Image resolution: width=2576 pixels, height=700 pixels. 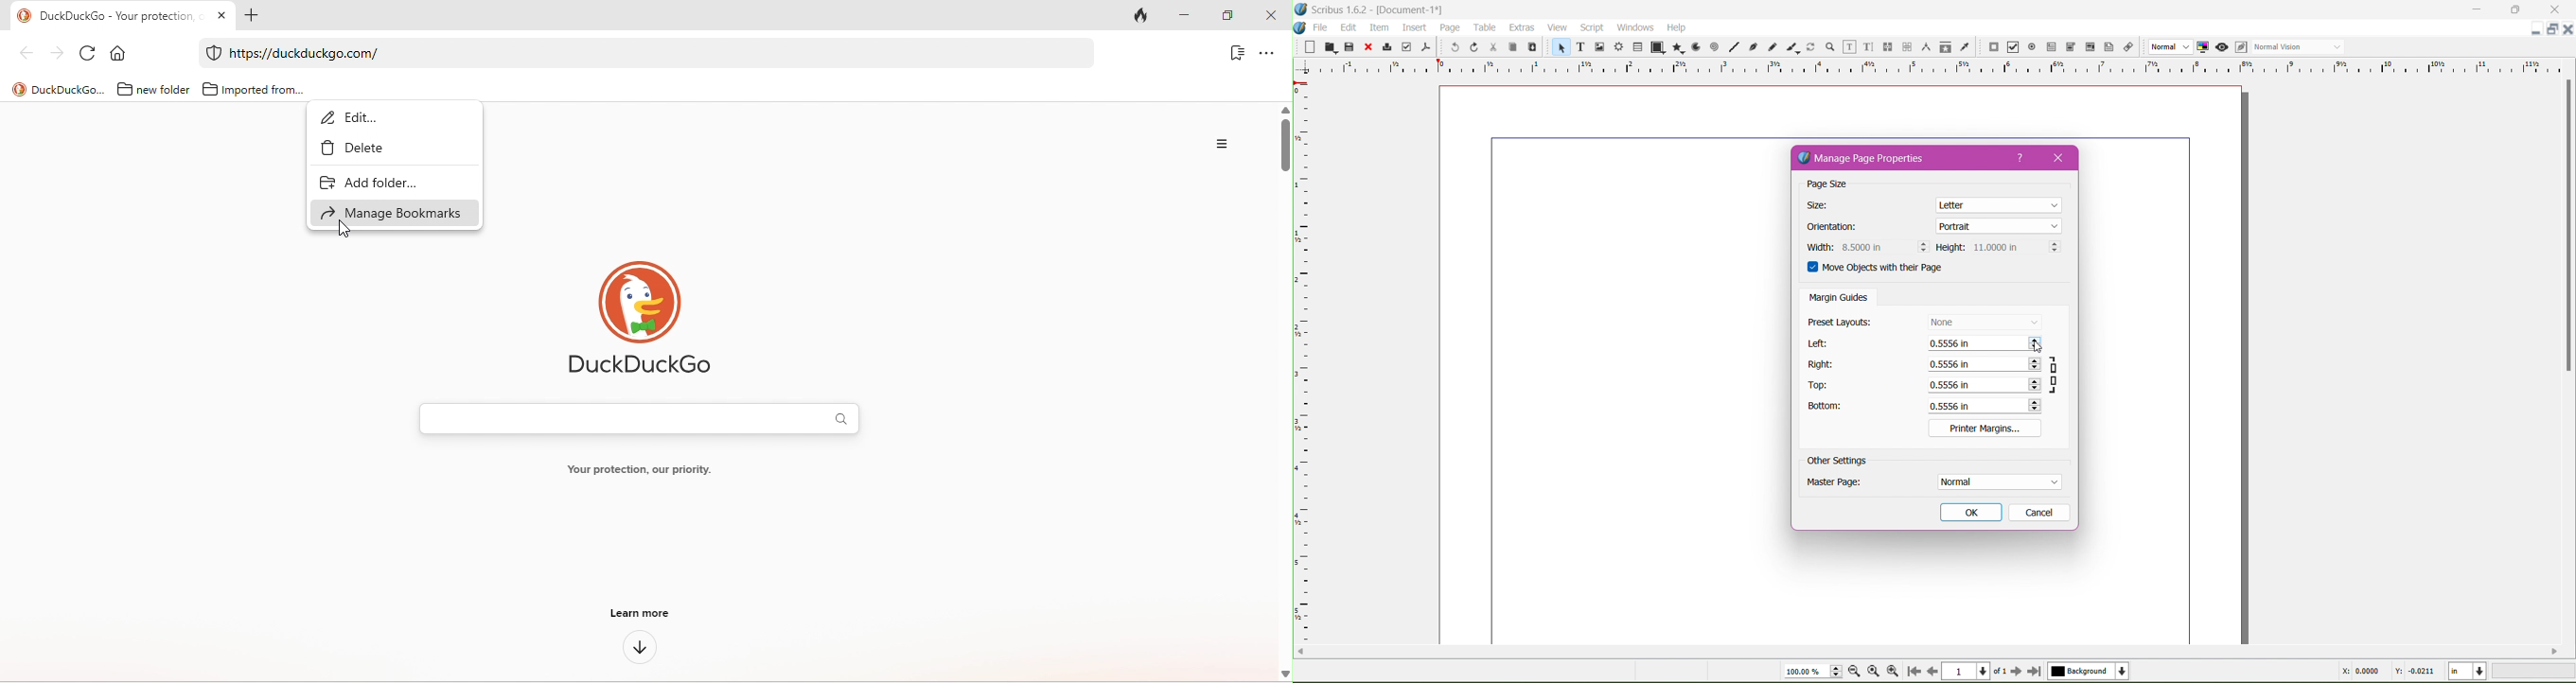 What do you see at coordinates (641, 616) in the screenshot?
I see `learn more` at bounding box center [641, 616].